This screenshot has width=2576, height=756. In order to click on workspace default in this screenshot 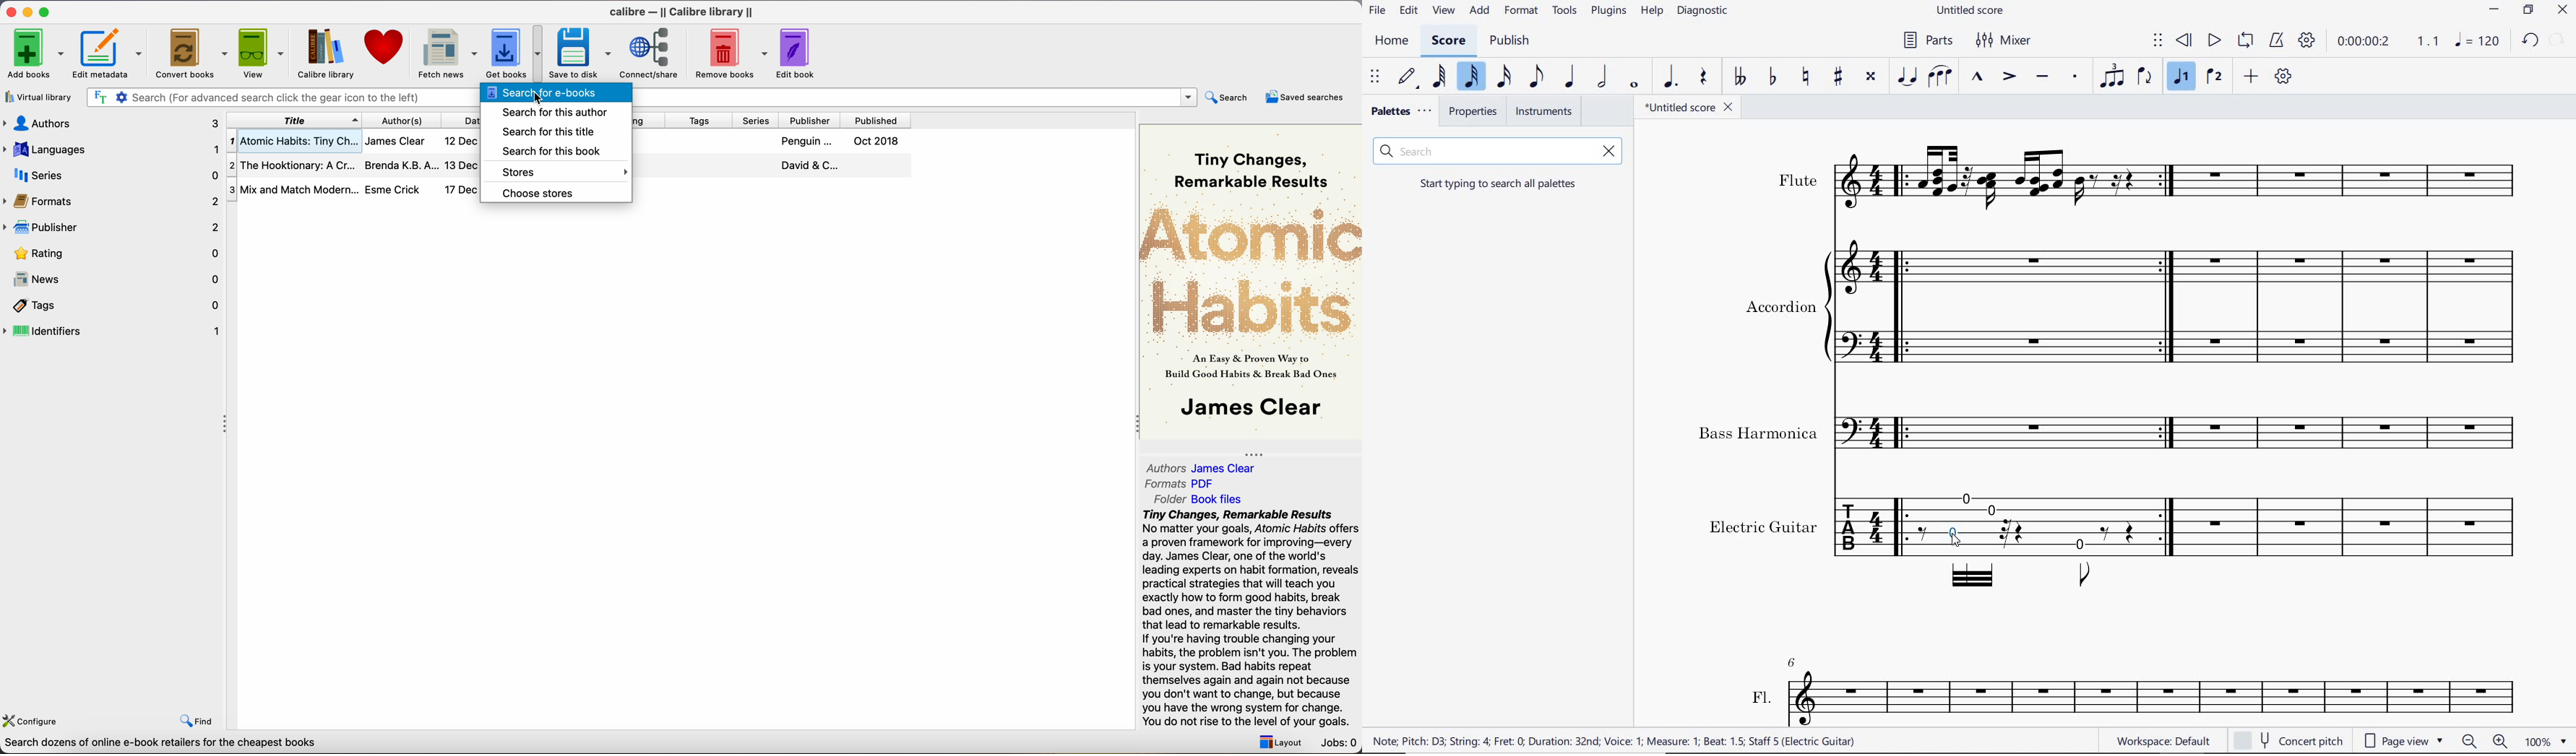, I will do `click(2164, 740)`.